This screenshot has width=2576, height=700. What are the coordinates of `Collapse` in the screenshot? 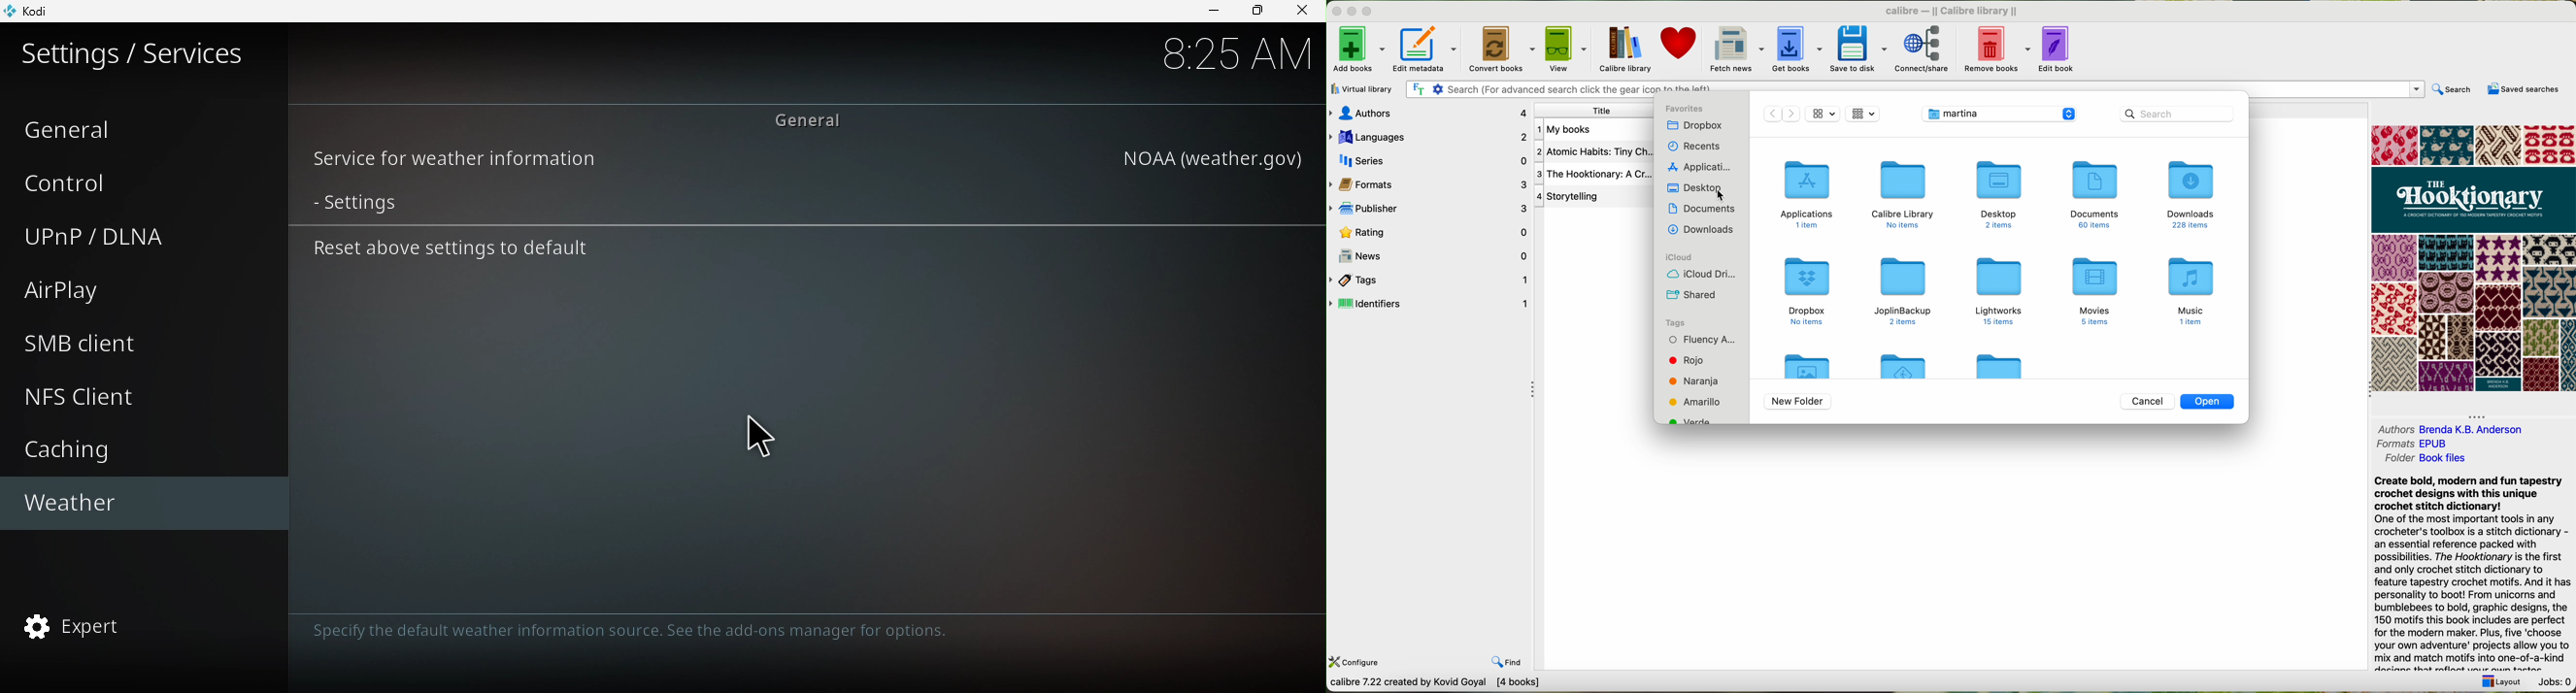 It's located at (1532, 393).